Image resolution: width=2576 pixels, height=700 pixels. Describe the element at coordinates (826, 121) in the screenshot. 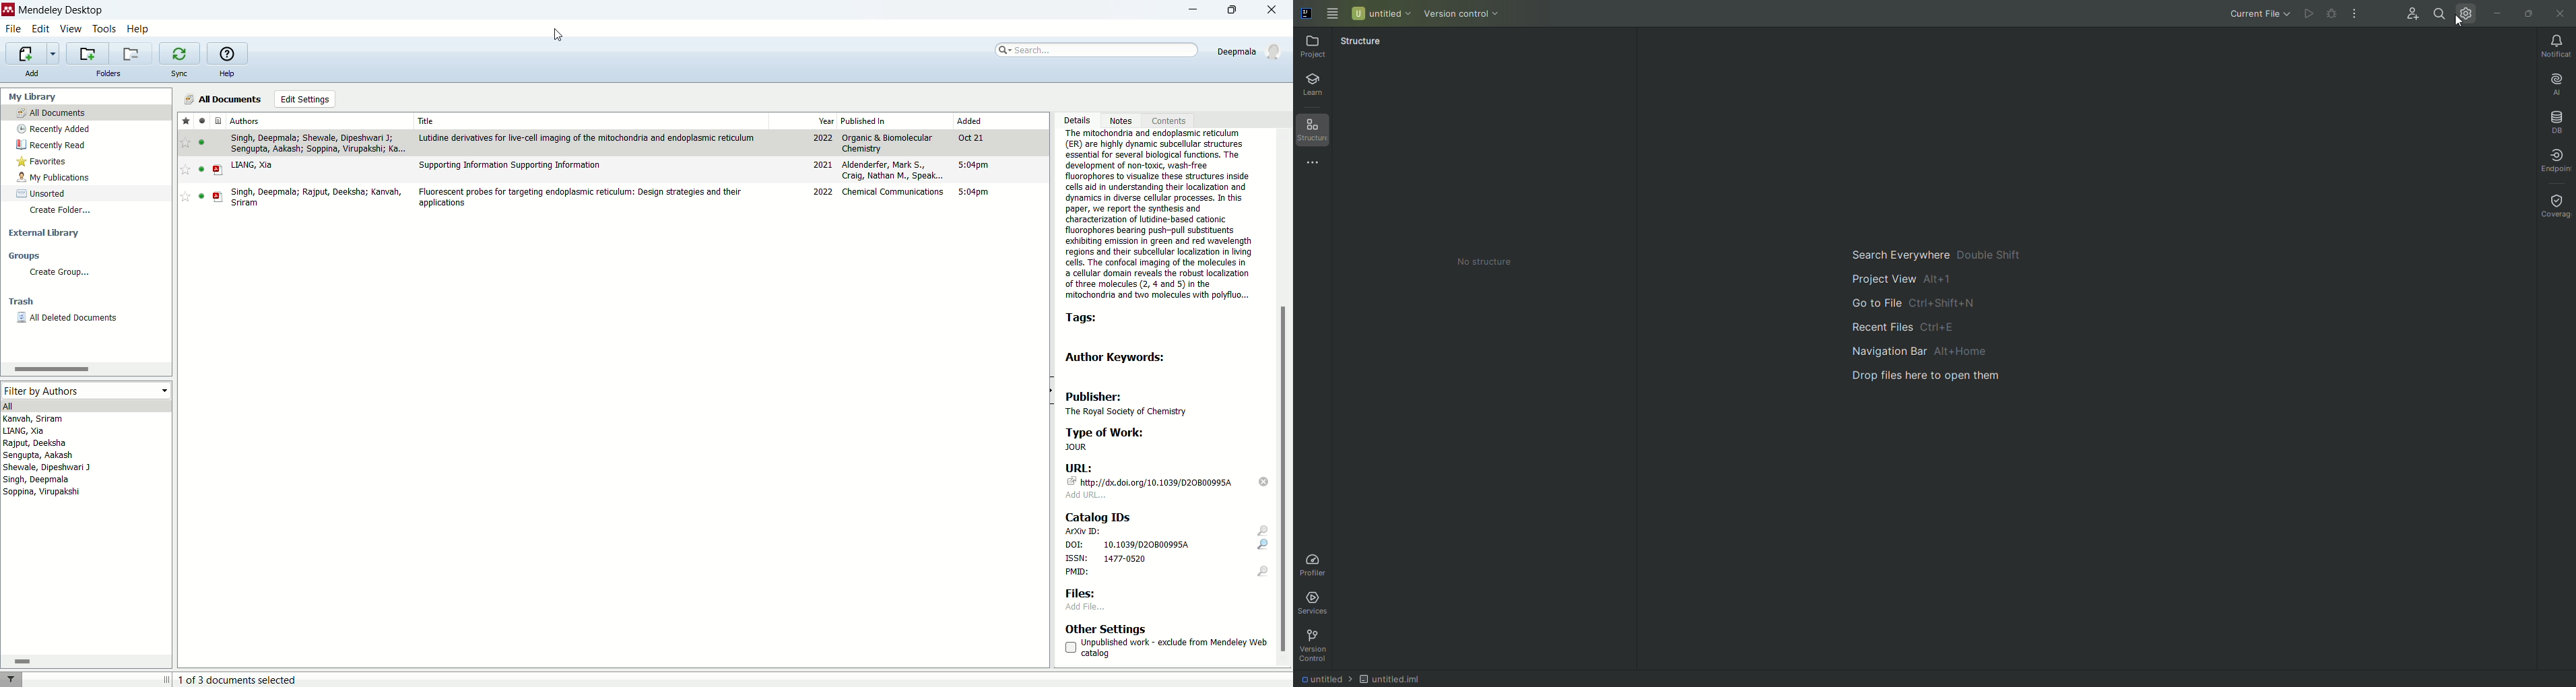

I see `year` at that location.